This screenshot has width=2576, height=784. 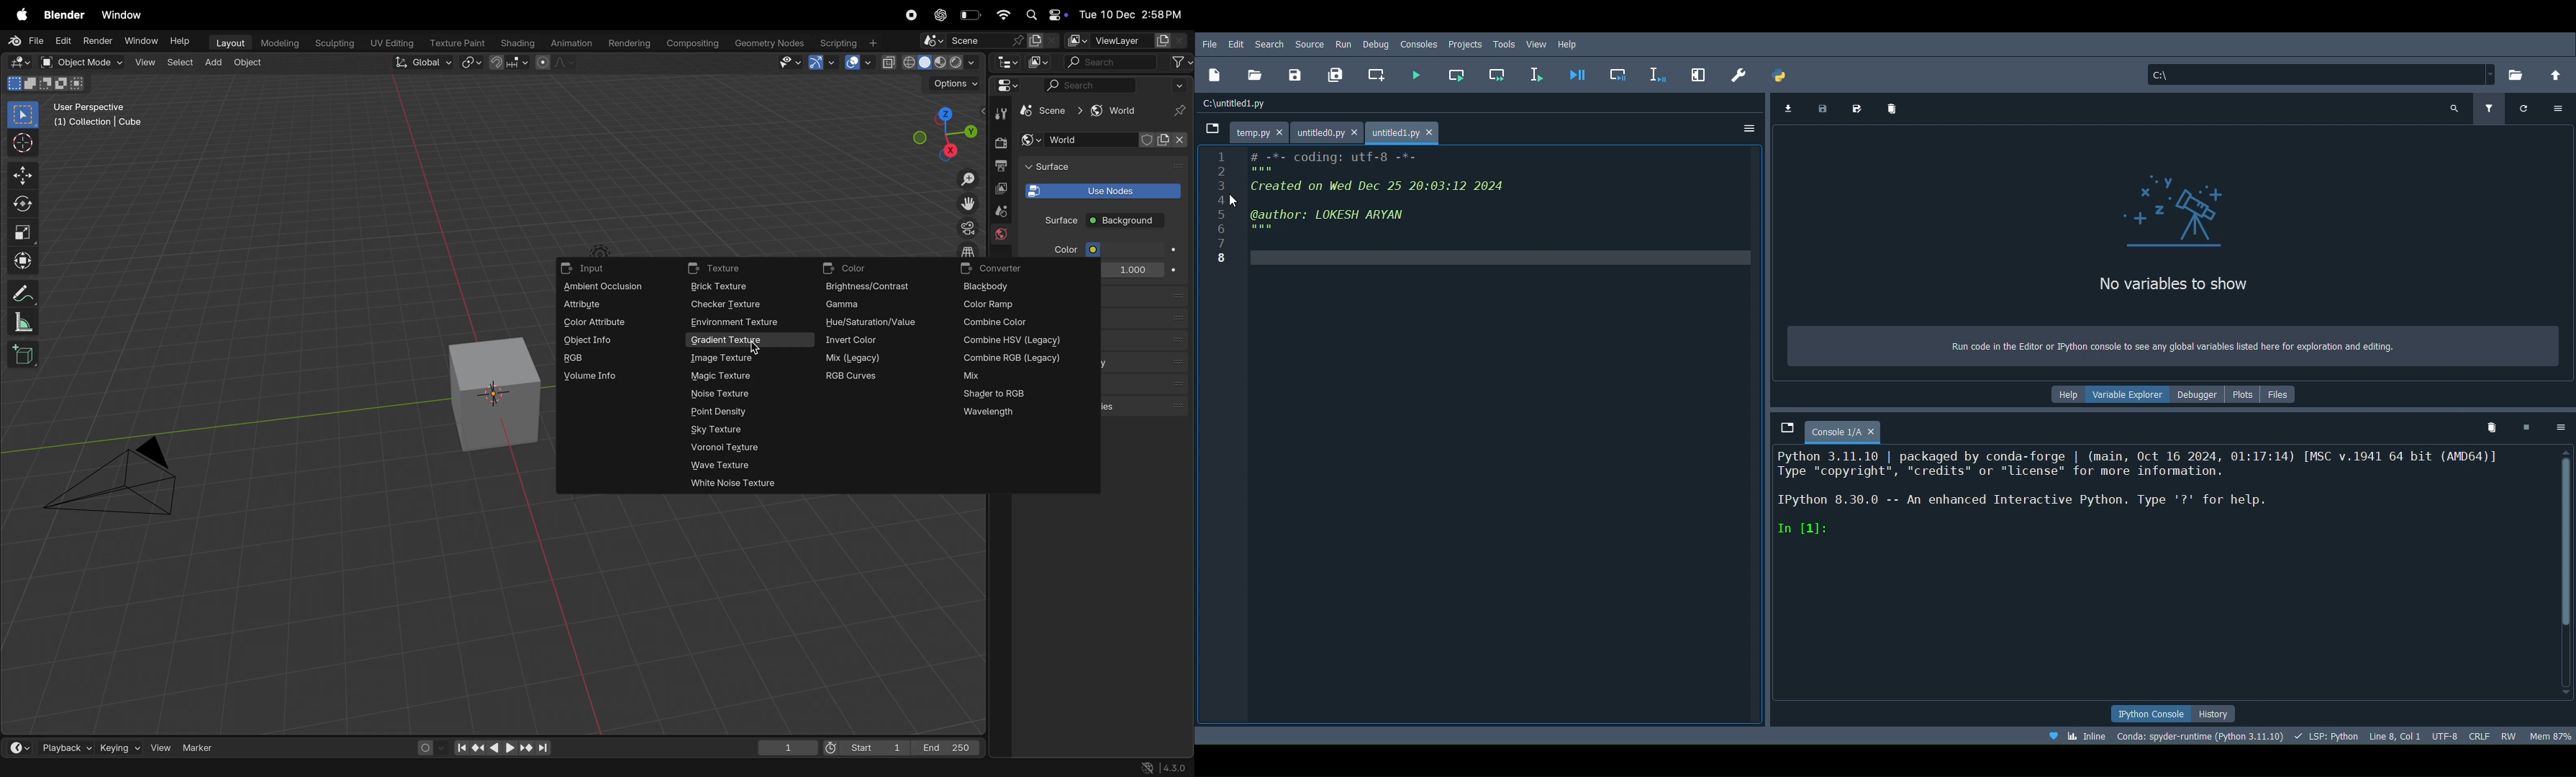 I want to click on temp.py, so click(x=1261, y=130).